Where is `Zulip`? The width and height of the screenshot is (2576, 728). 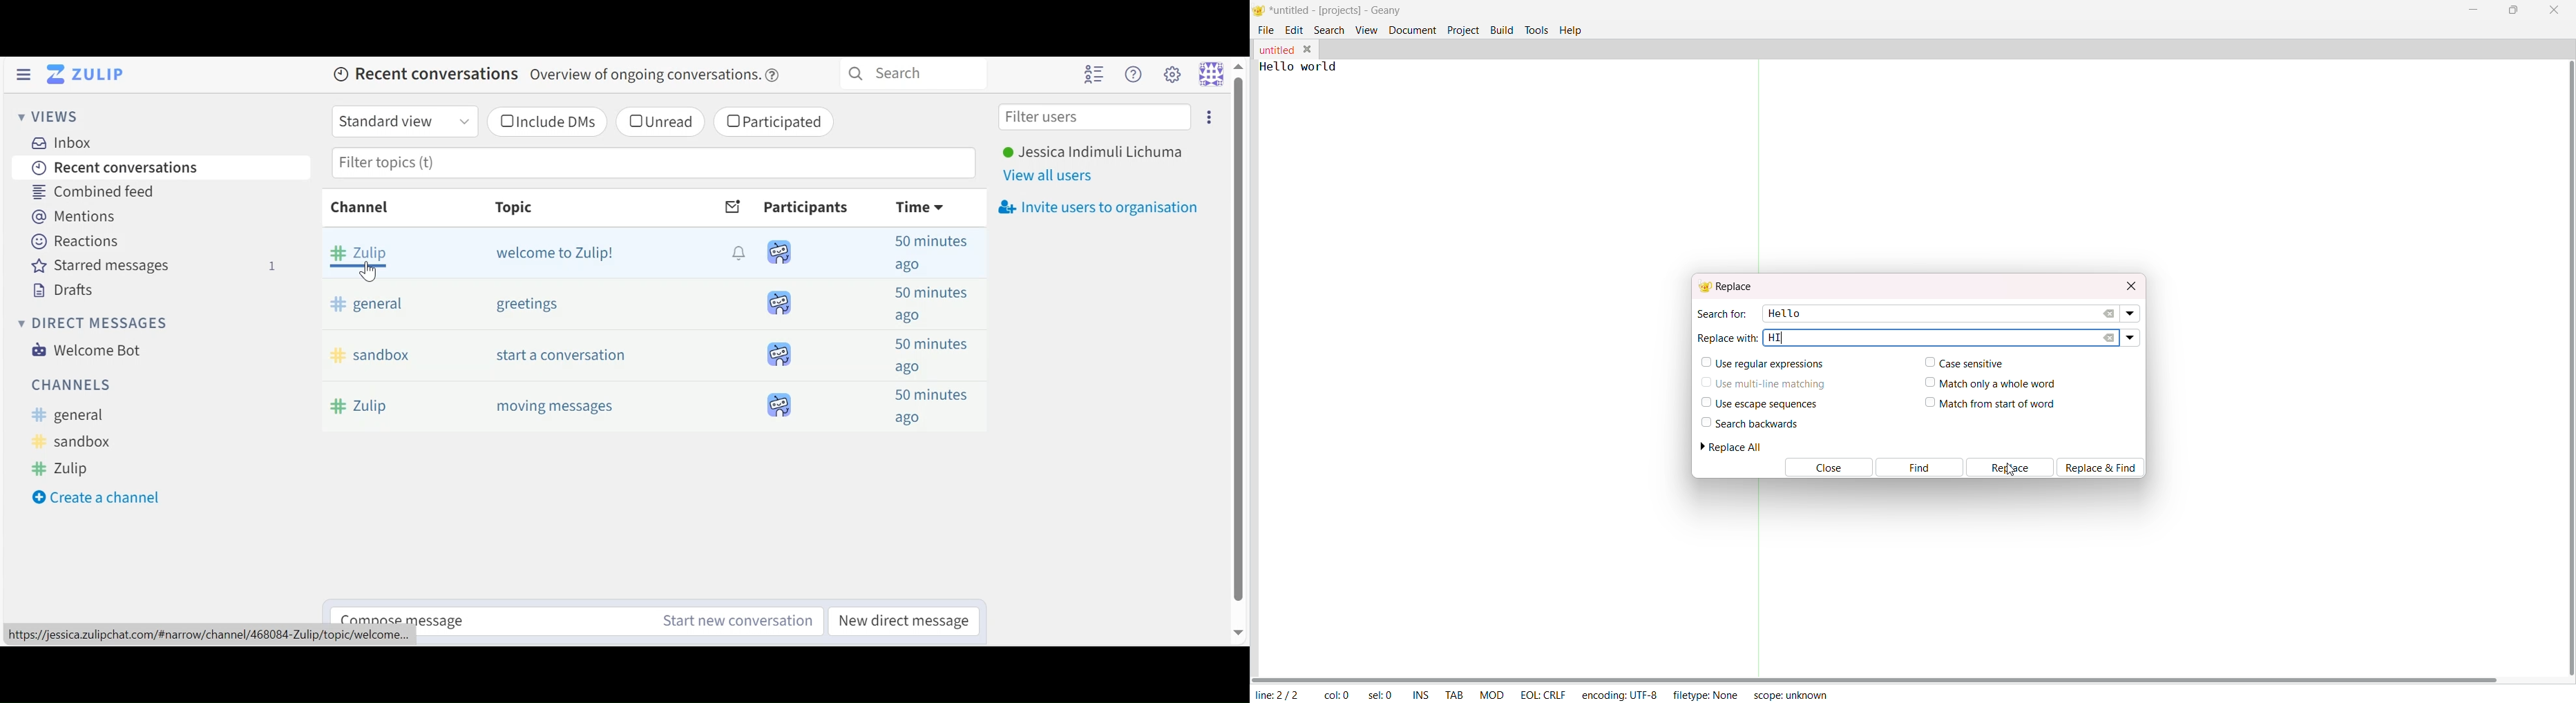 Zulip is located at coordinates (64, 469).